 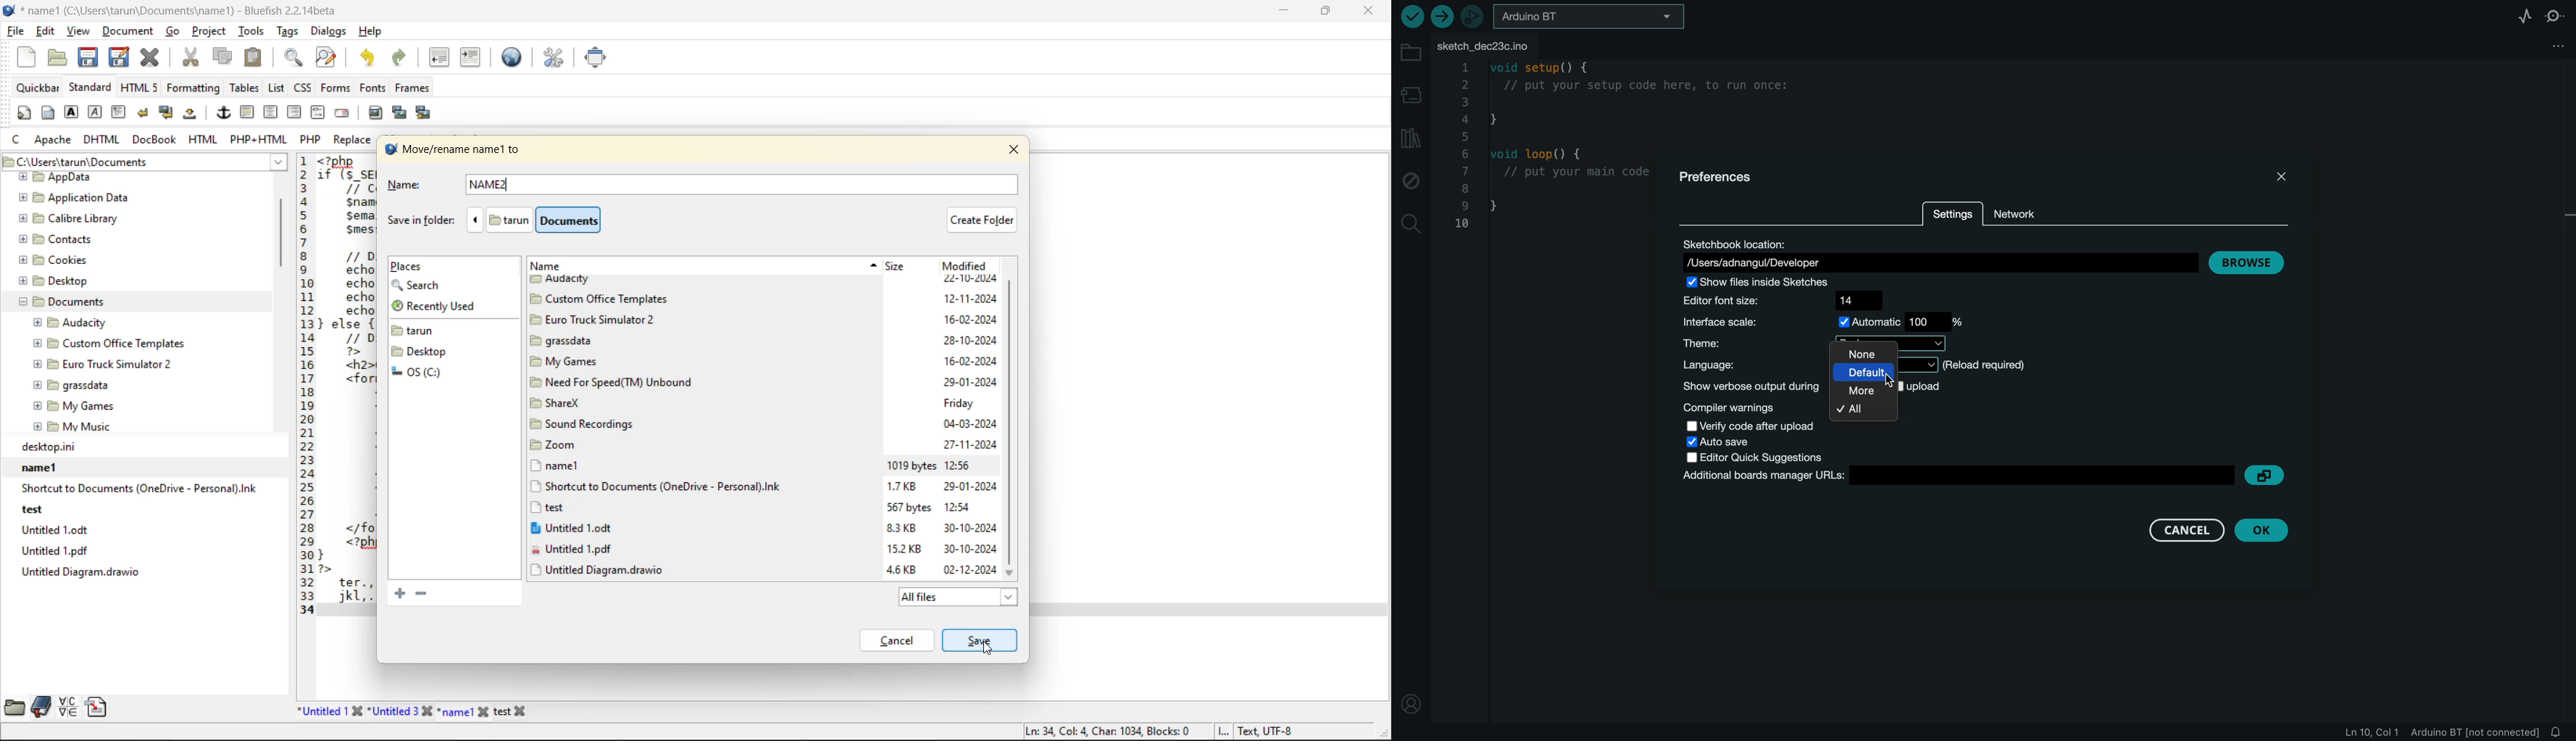 I want to click on size, so click(x=912, y=520).